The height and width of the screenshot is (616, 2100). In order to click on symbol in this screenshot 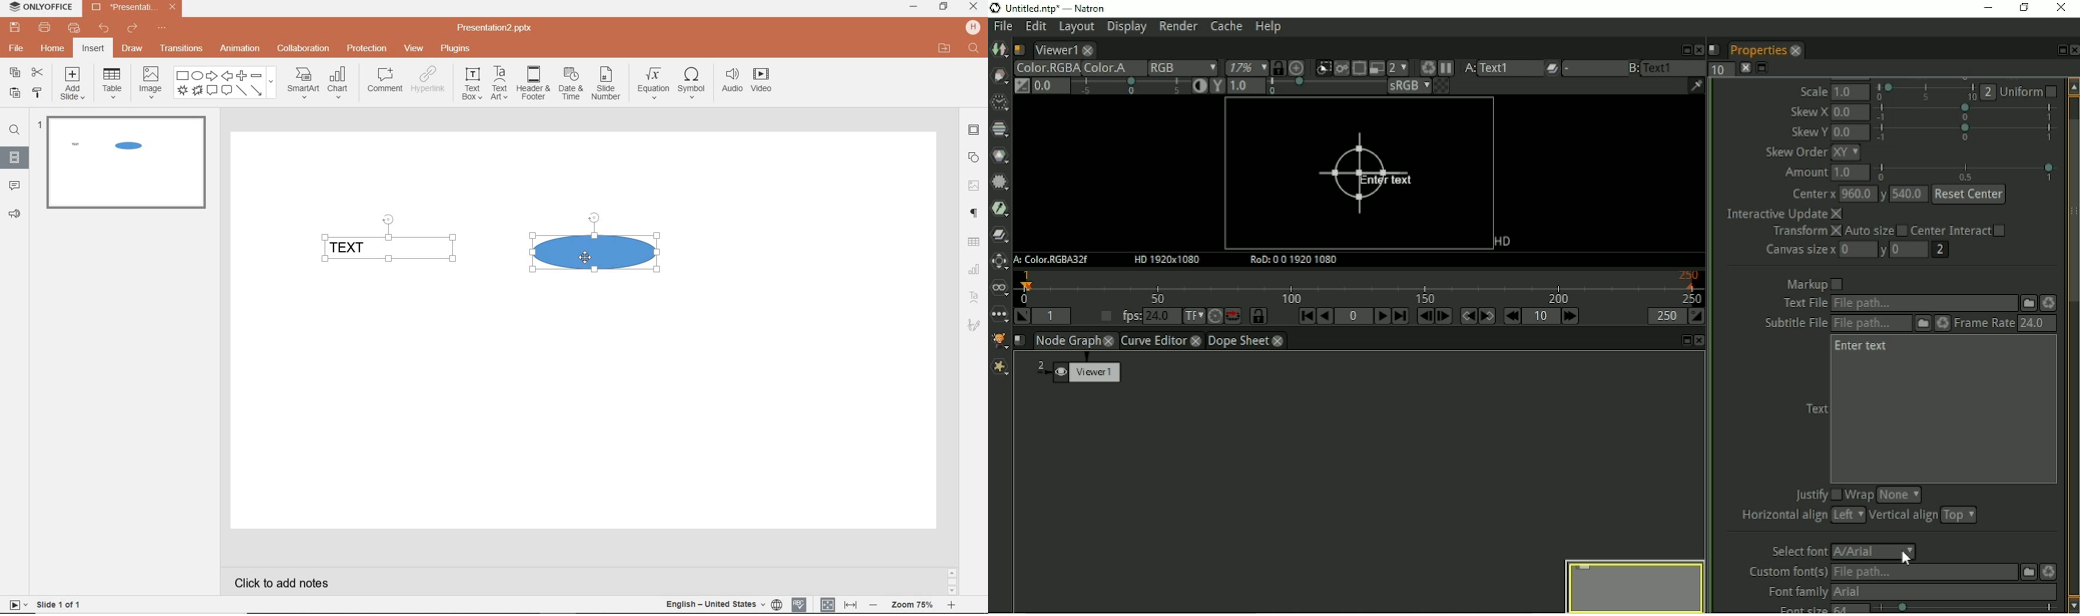, I will do `click(690, 85)`.